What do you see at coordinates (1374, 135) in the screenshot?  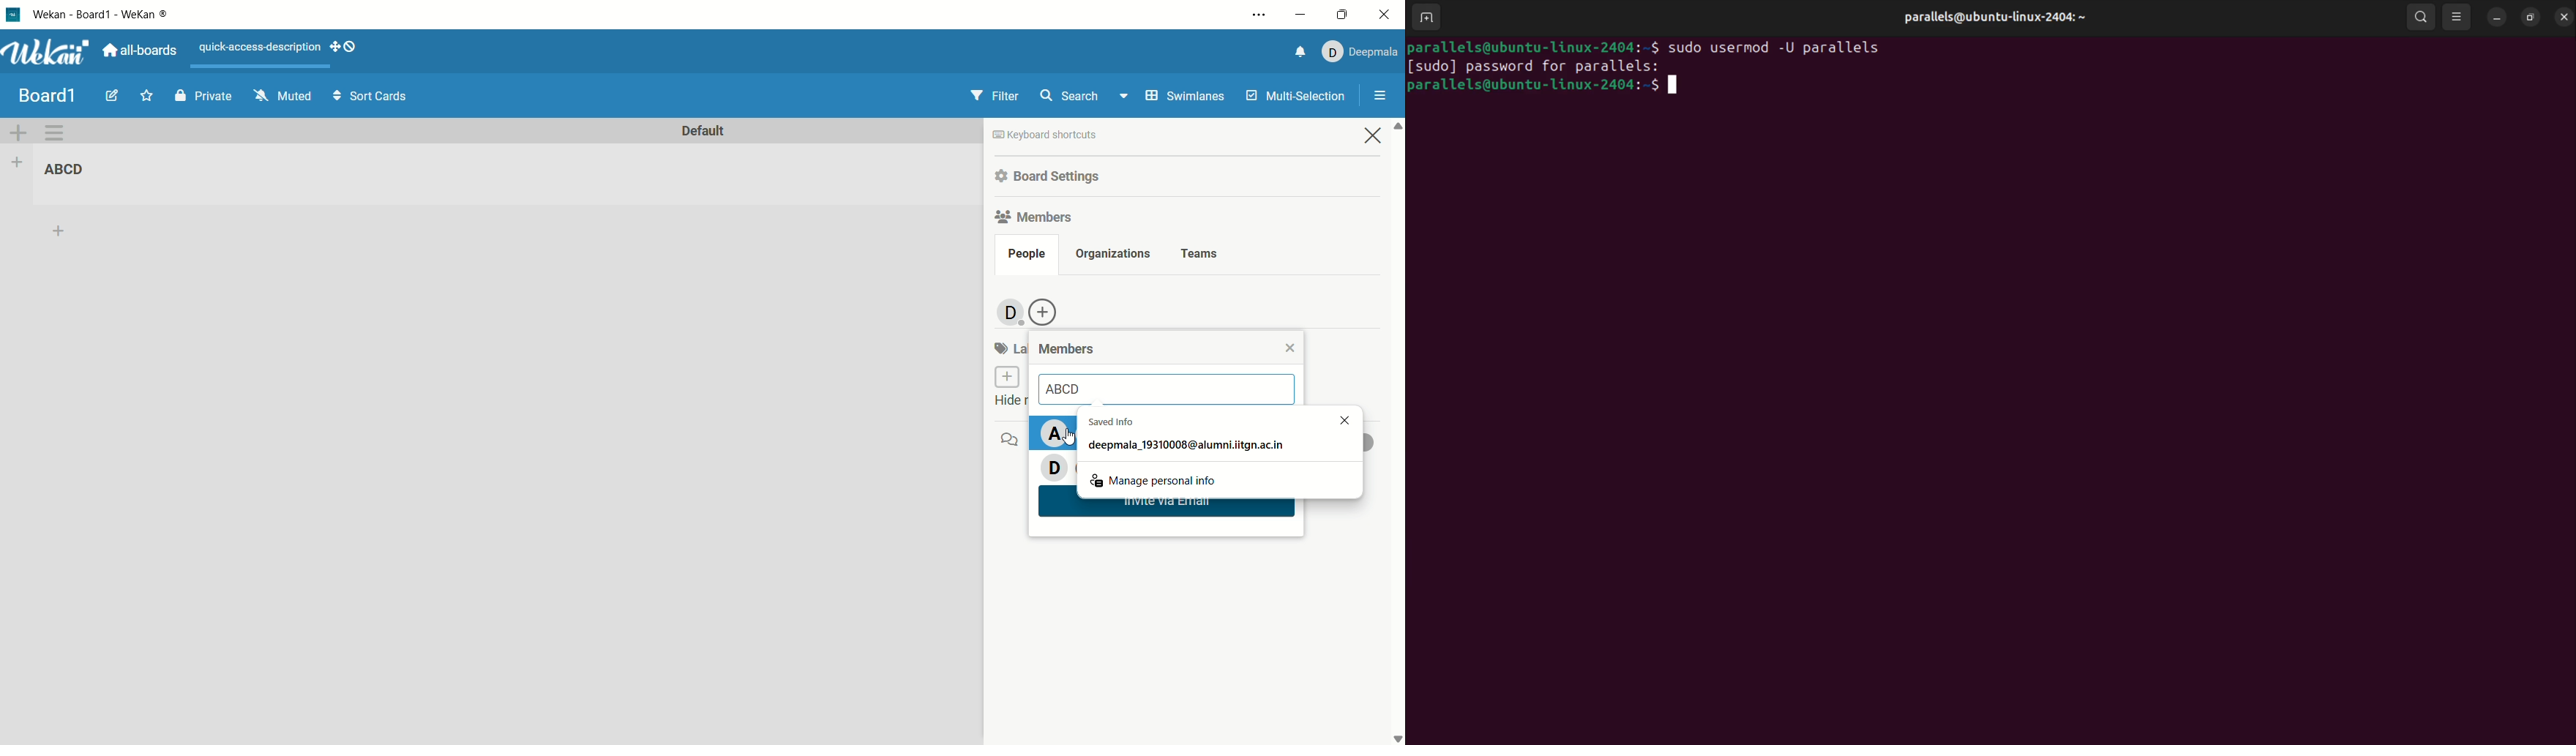 I see `close` at bounding box center [1374, 135].